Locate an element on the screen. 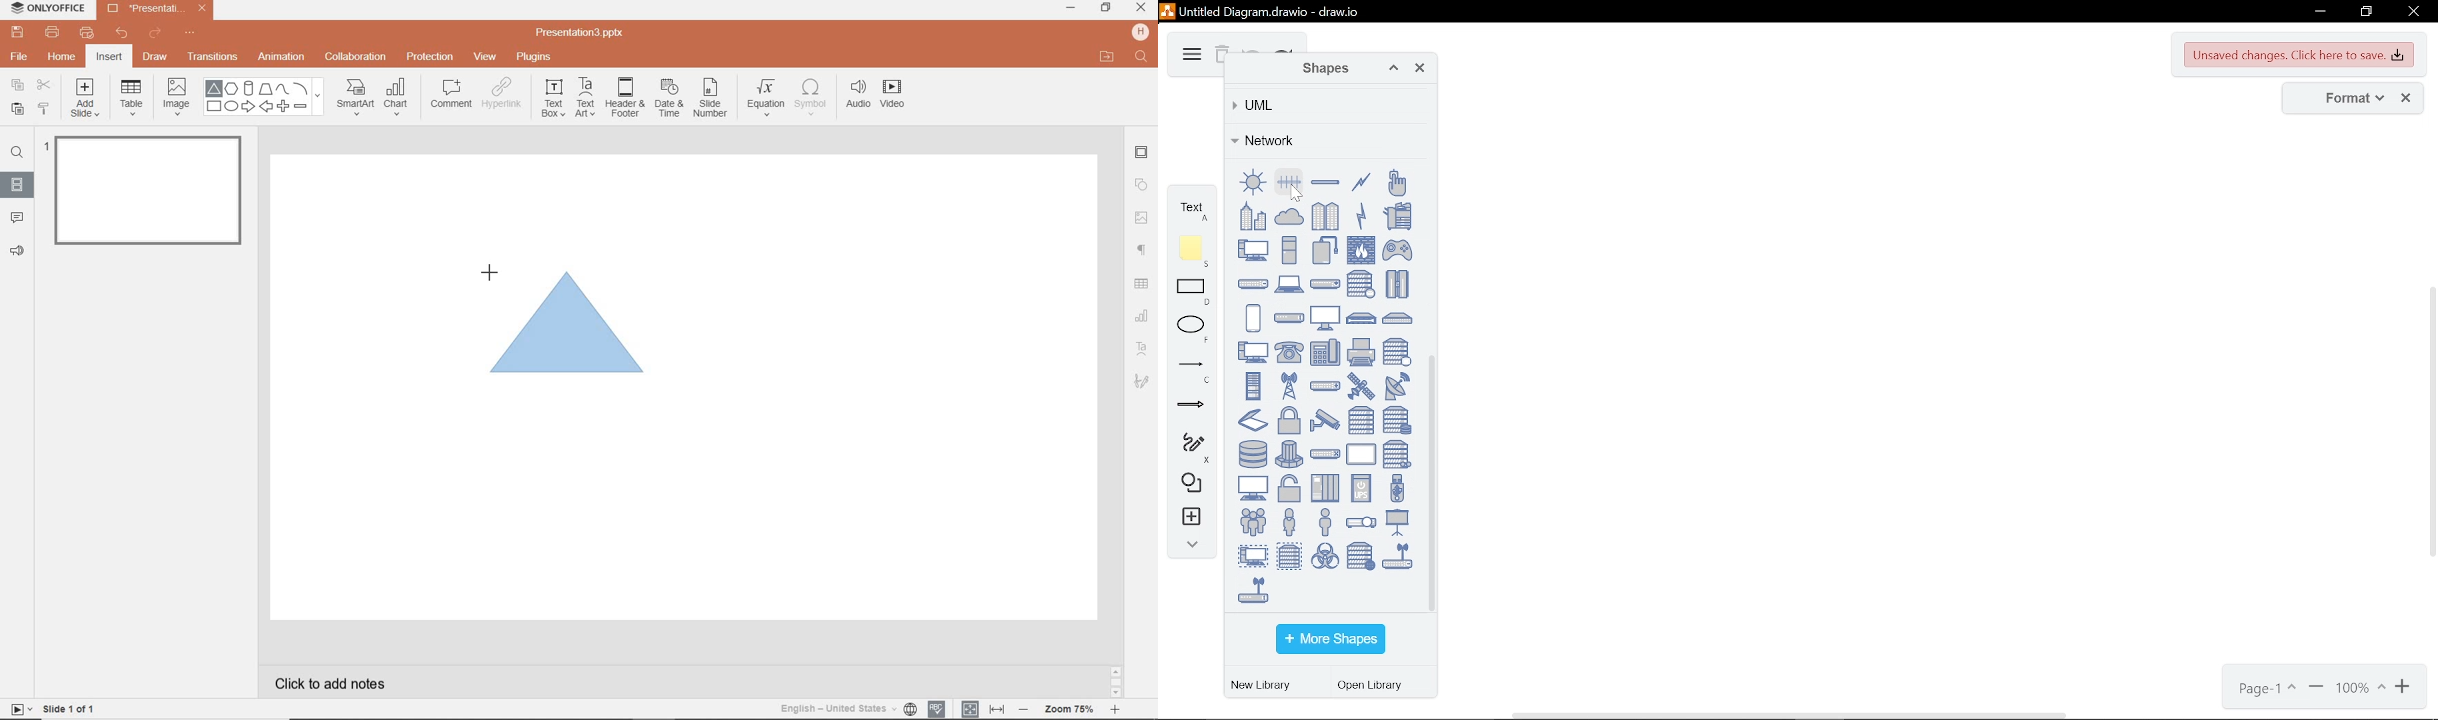  web server is located at coordinates (1361, 556).